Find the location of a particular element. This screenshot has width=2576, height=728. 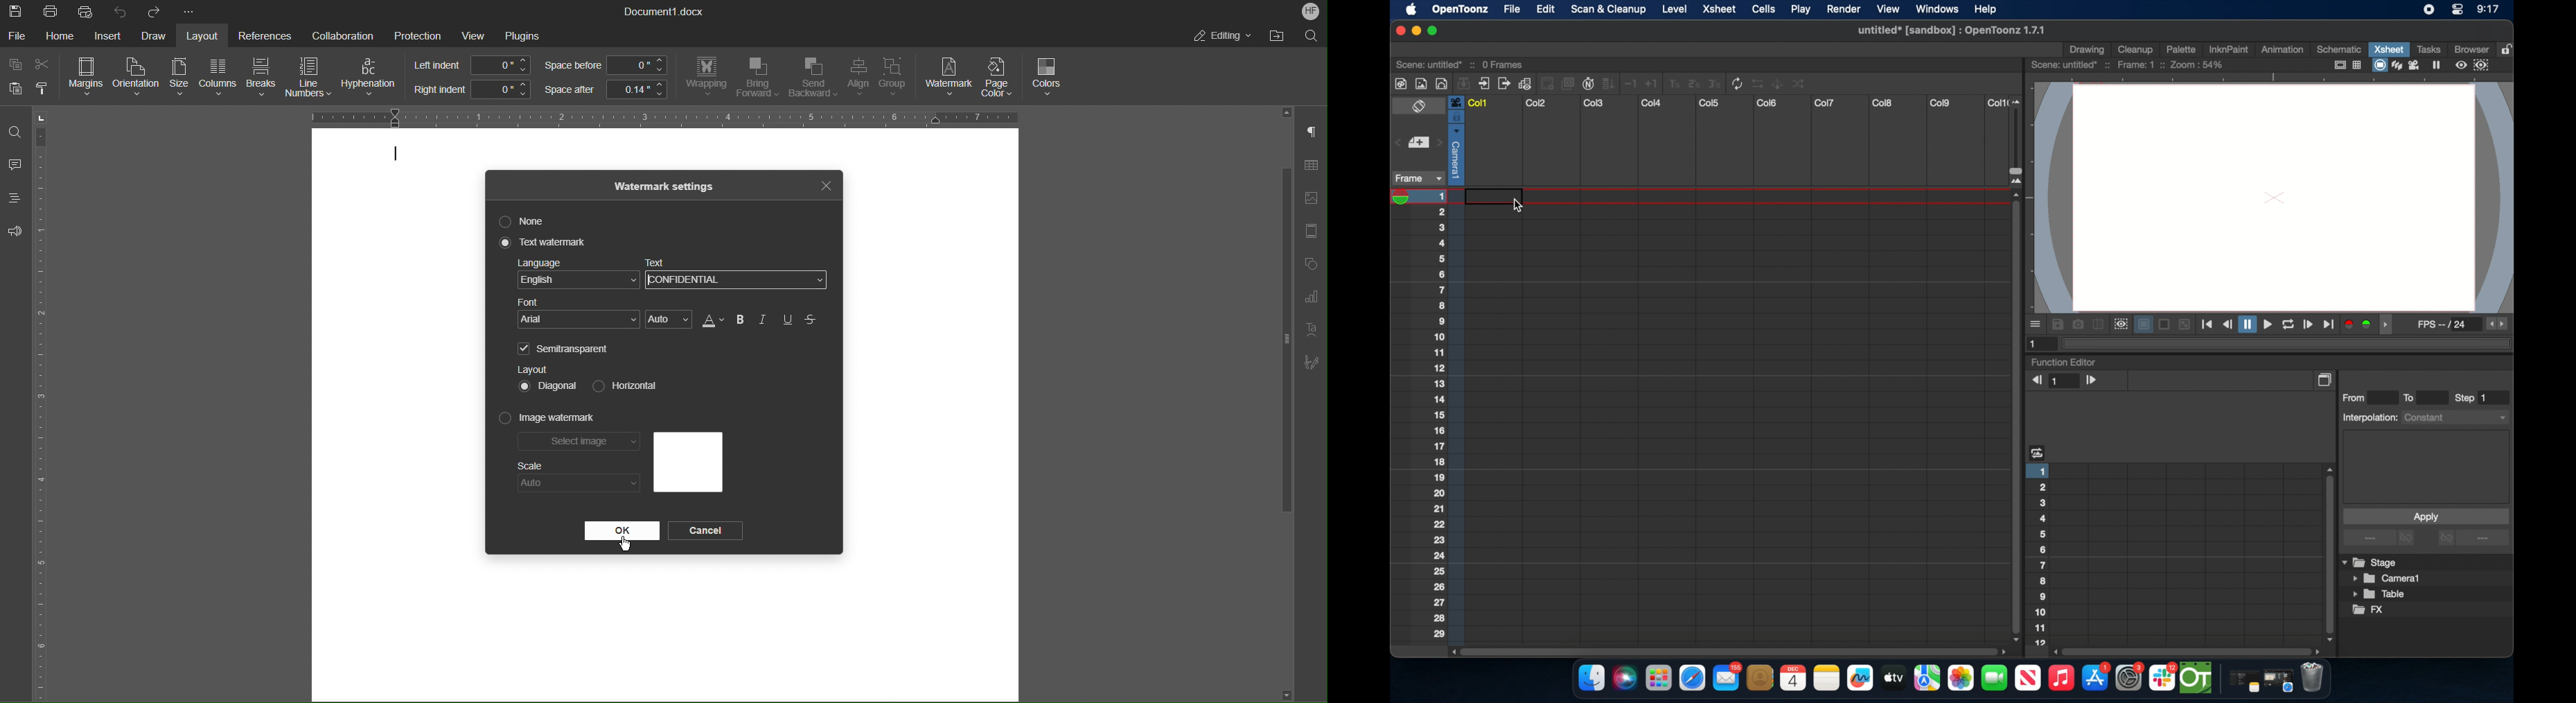

Horizontal Ruler is located at coordinates (659, 116).